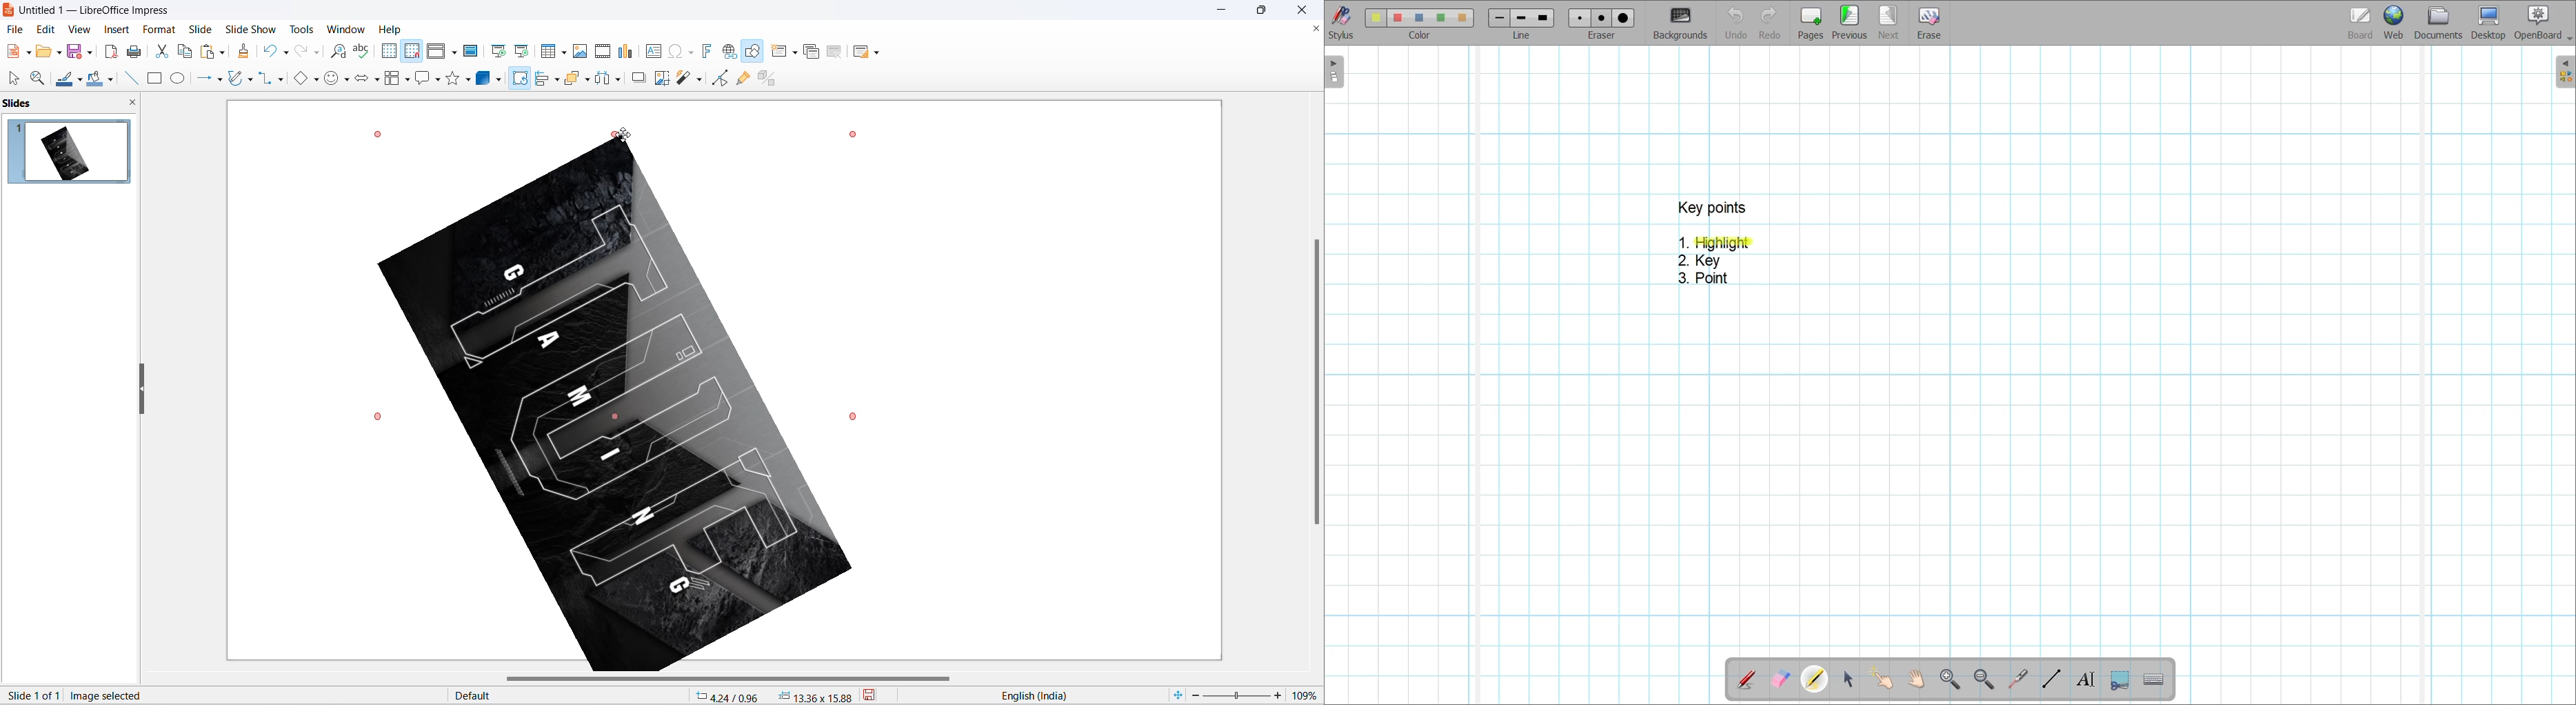 This screenshot has height=728, width=2576. I want to click on image selection markup, so click(623, 136).